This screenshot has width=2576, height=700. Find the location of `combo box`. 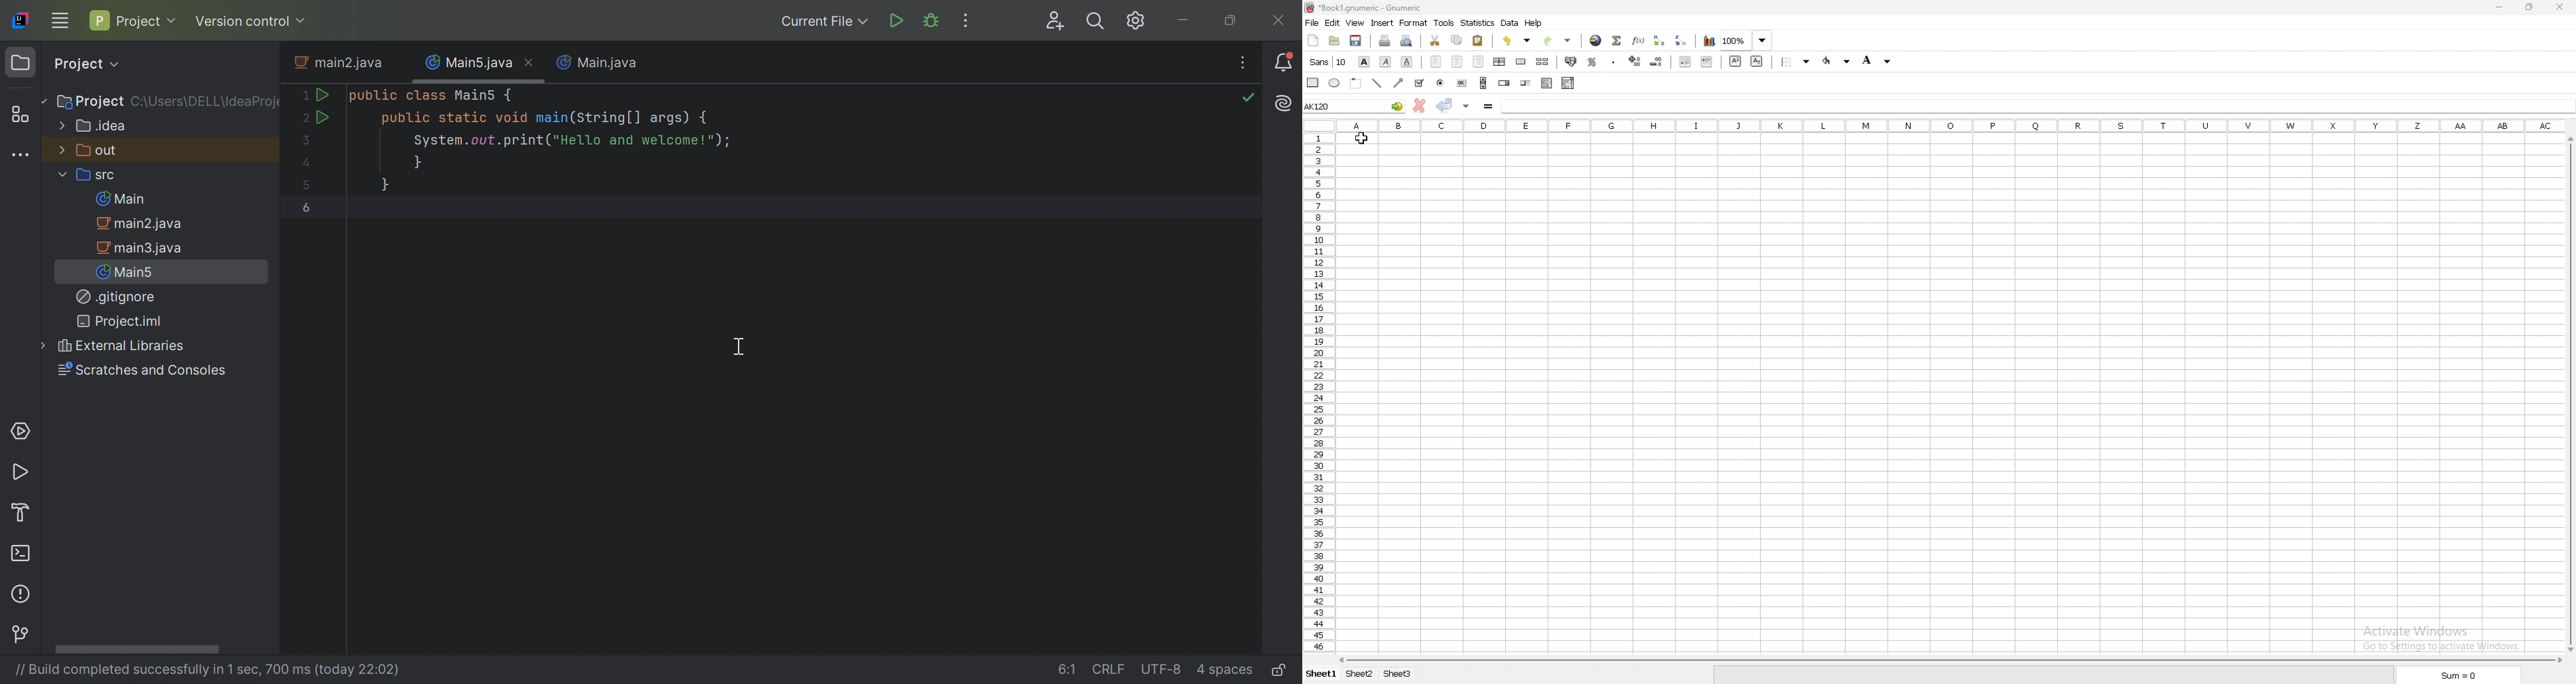

combo box is located at coordinates (1568, 83).